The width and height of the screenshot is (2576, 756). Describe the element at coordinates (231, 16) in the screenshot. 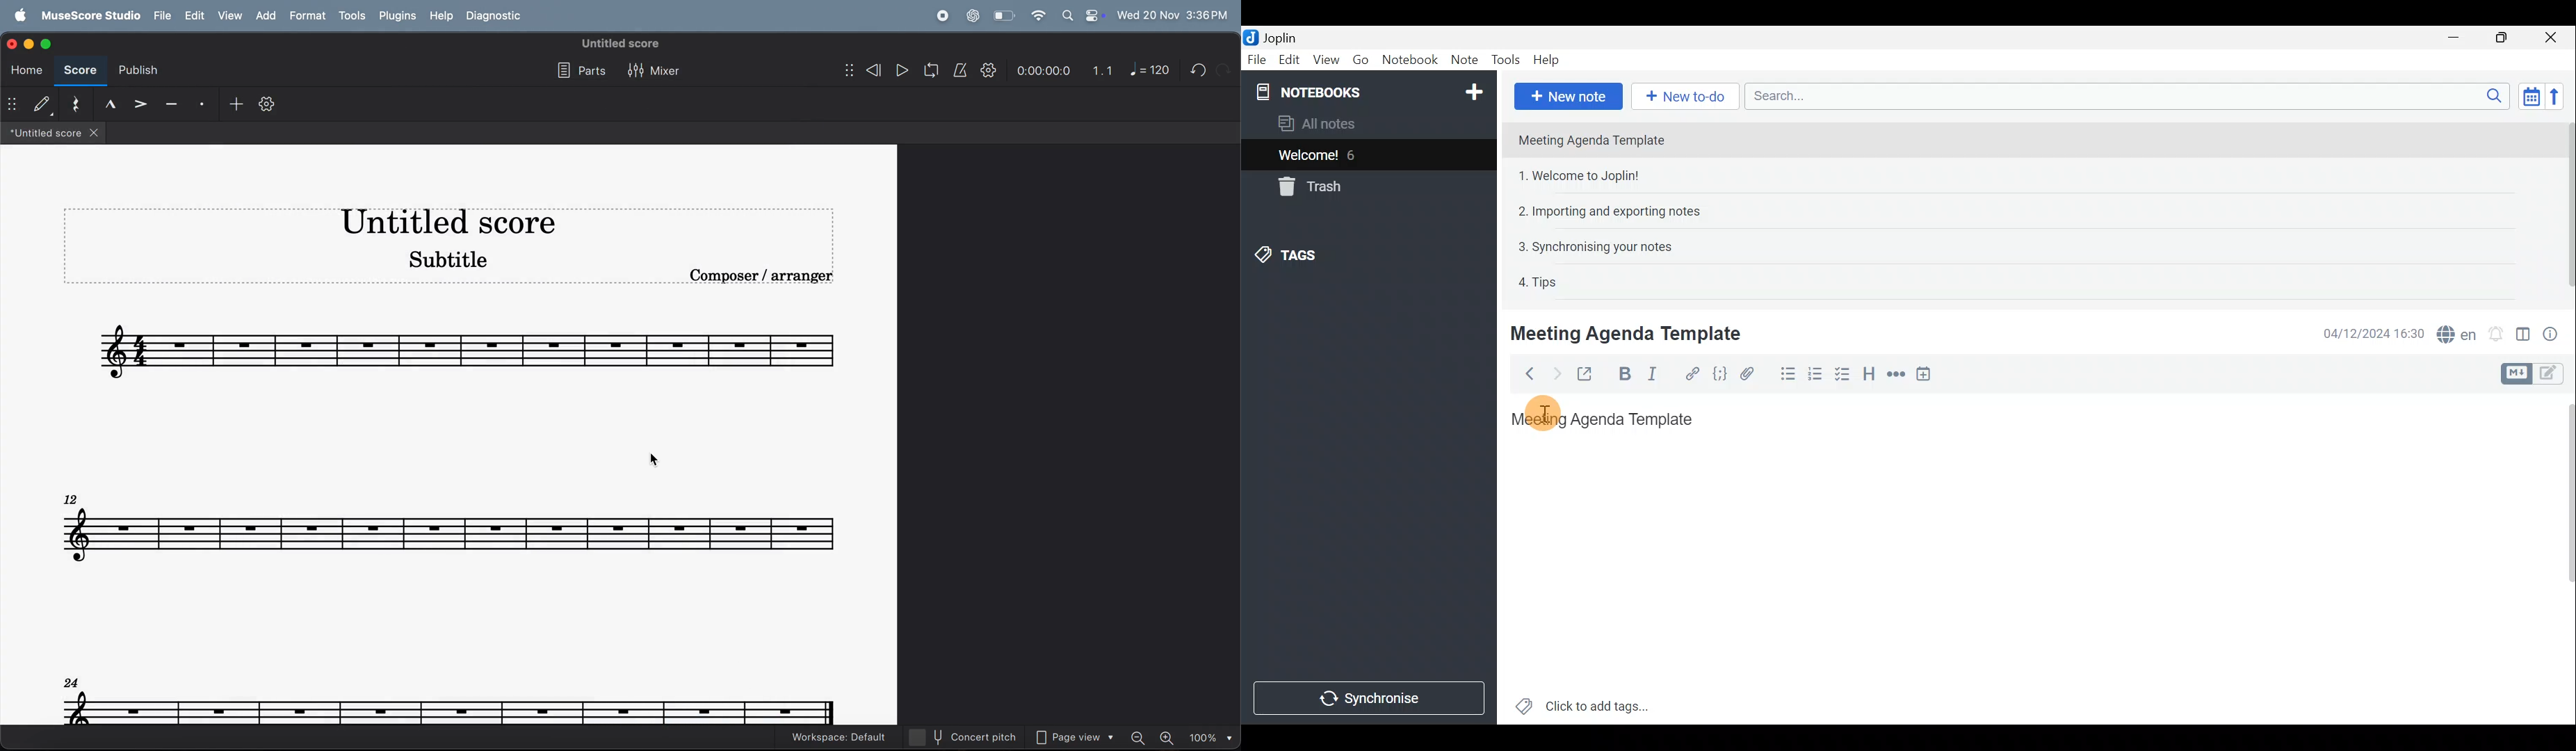

I see `view` at that location.